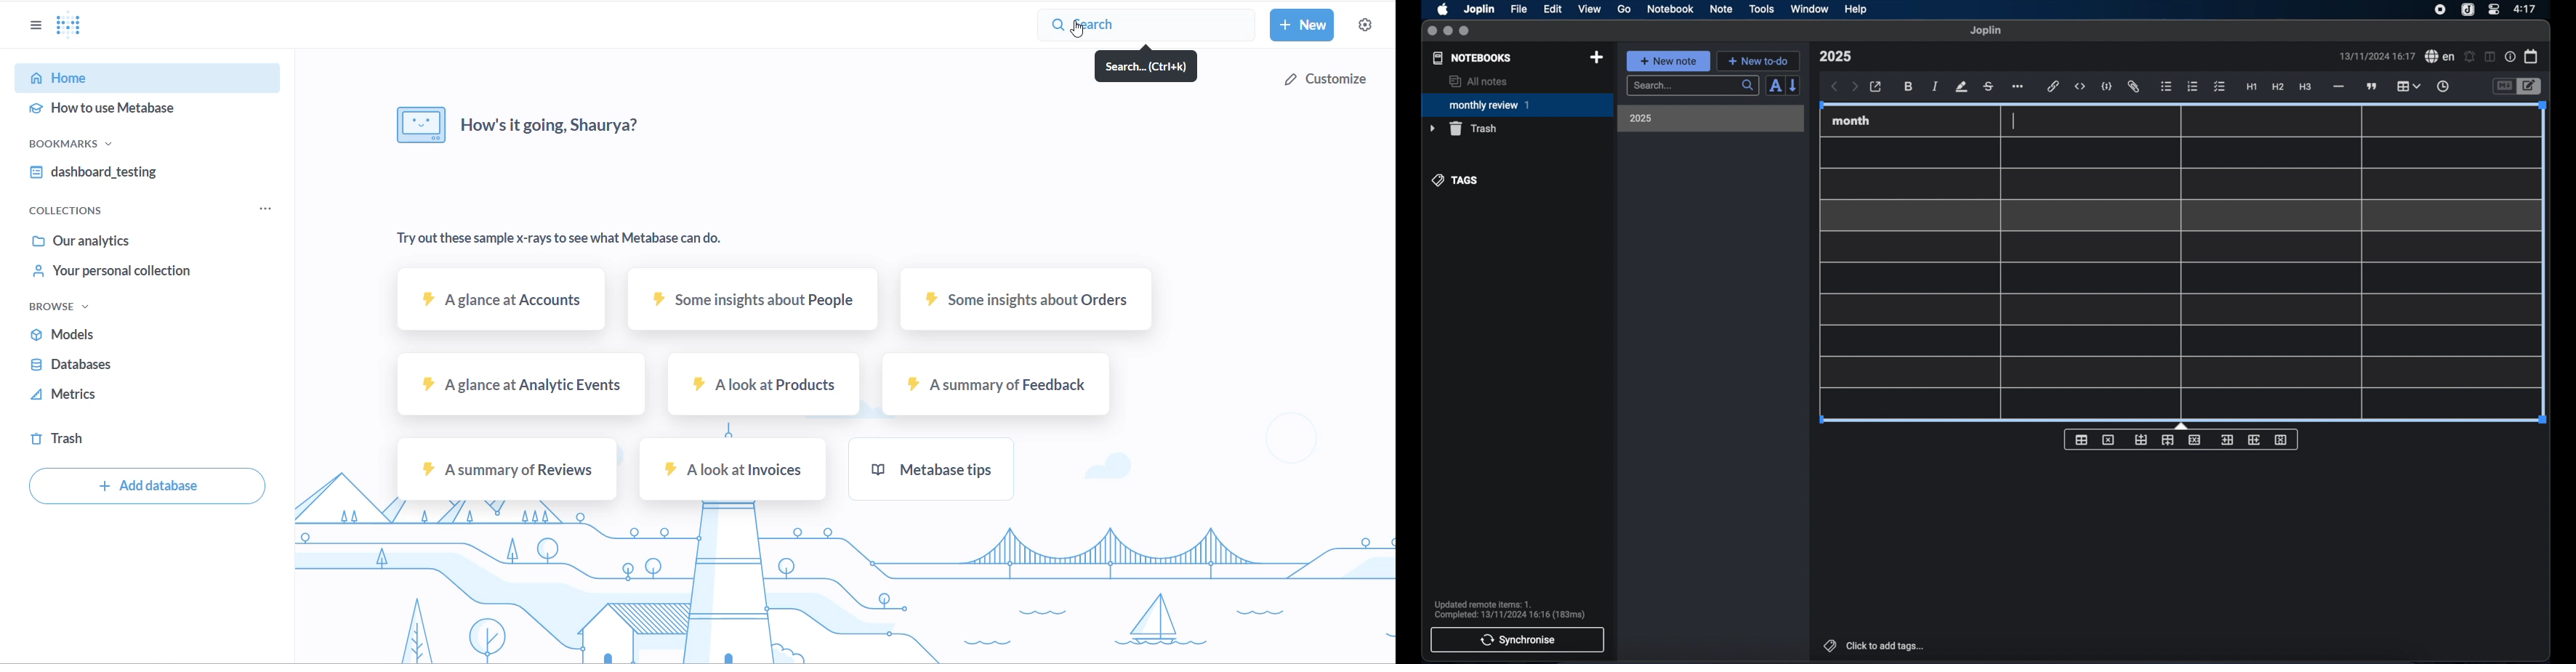  I want to click on back, so click(1835, 87).